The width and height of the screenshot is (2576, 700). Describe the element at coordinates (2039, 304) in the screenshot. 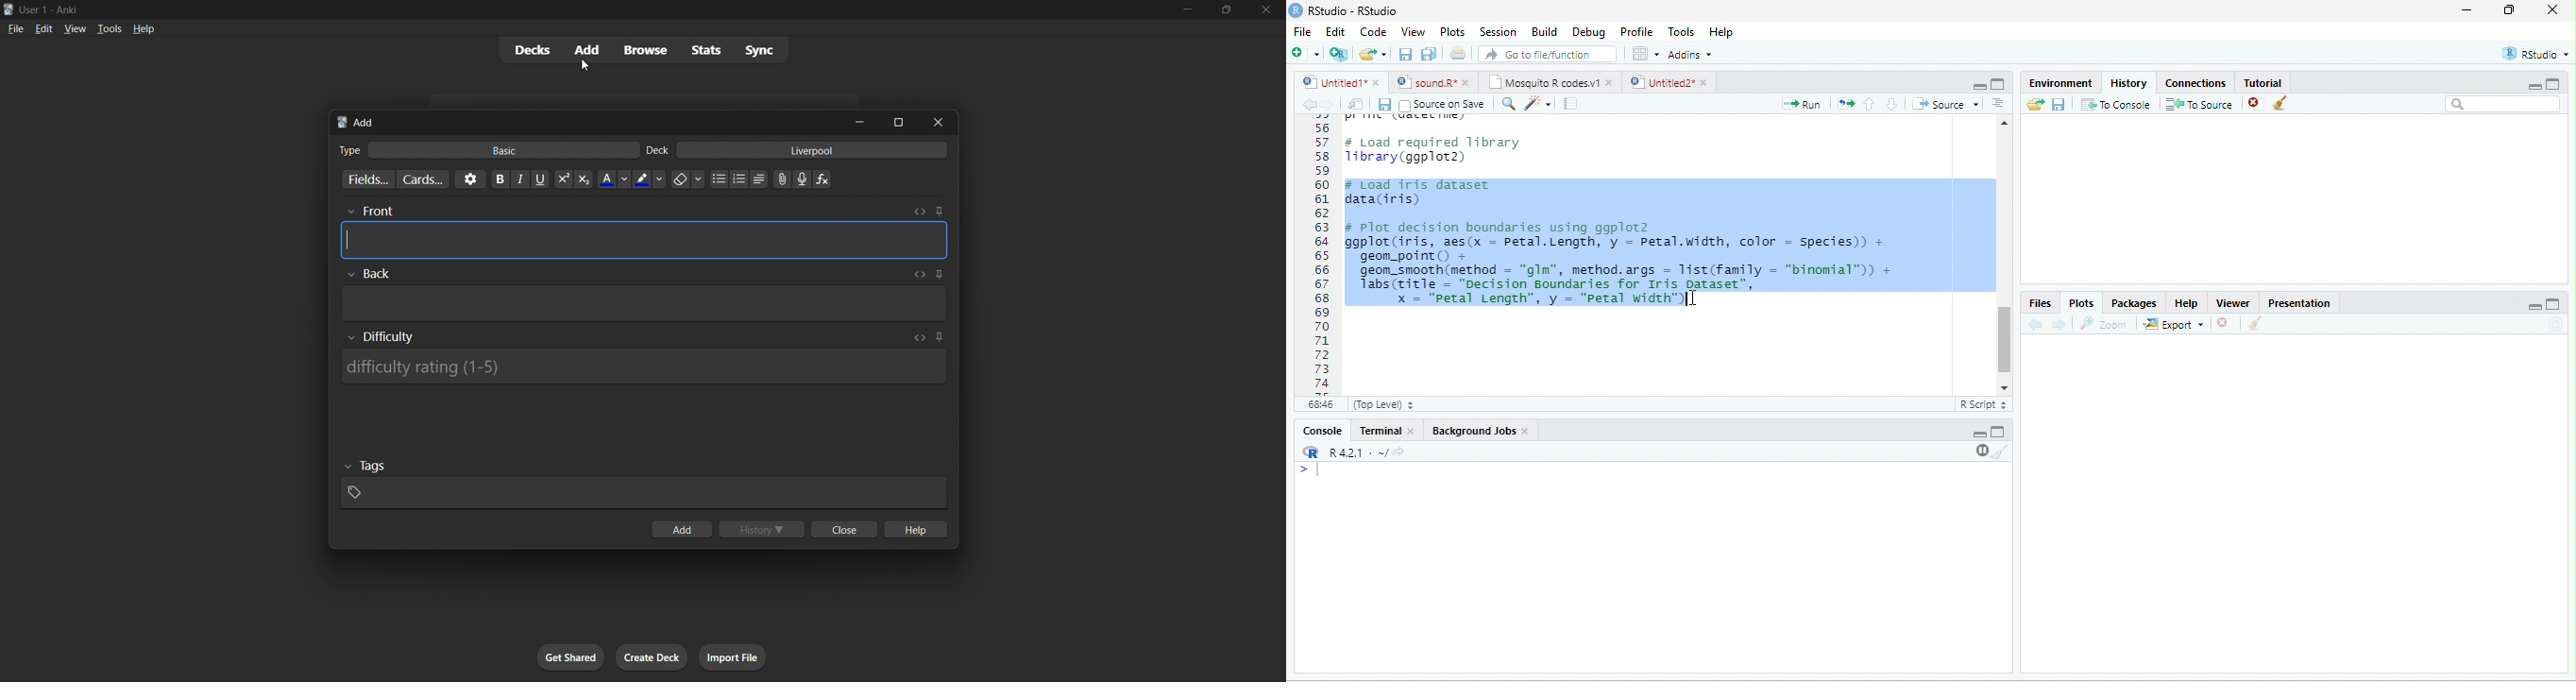

I see `Files` at that location.